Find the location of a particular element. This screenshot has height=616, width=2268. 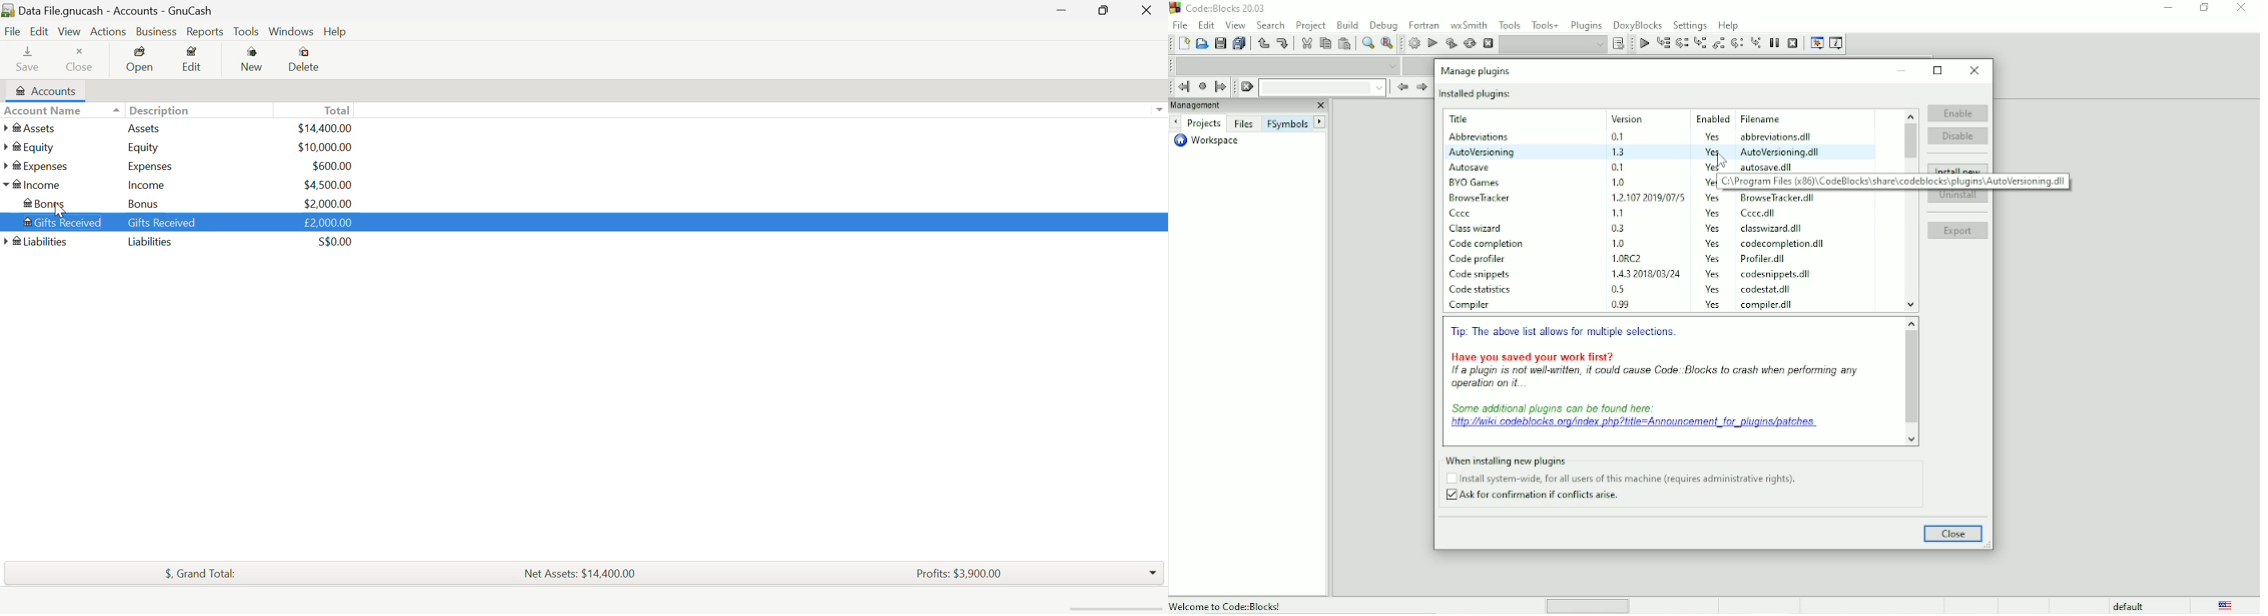

Minimize is located at coordinates (1903, 70).